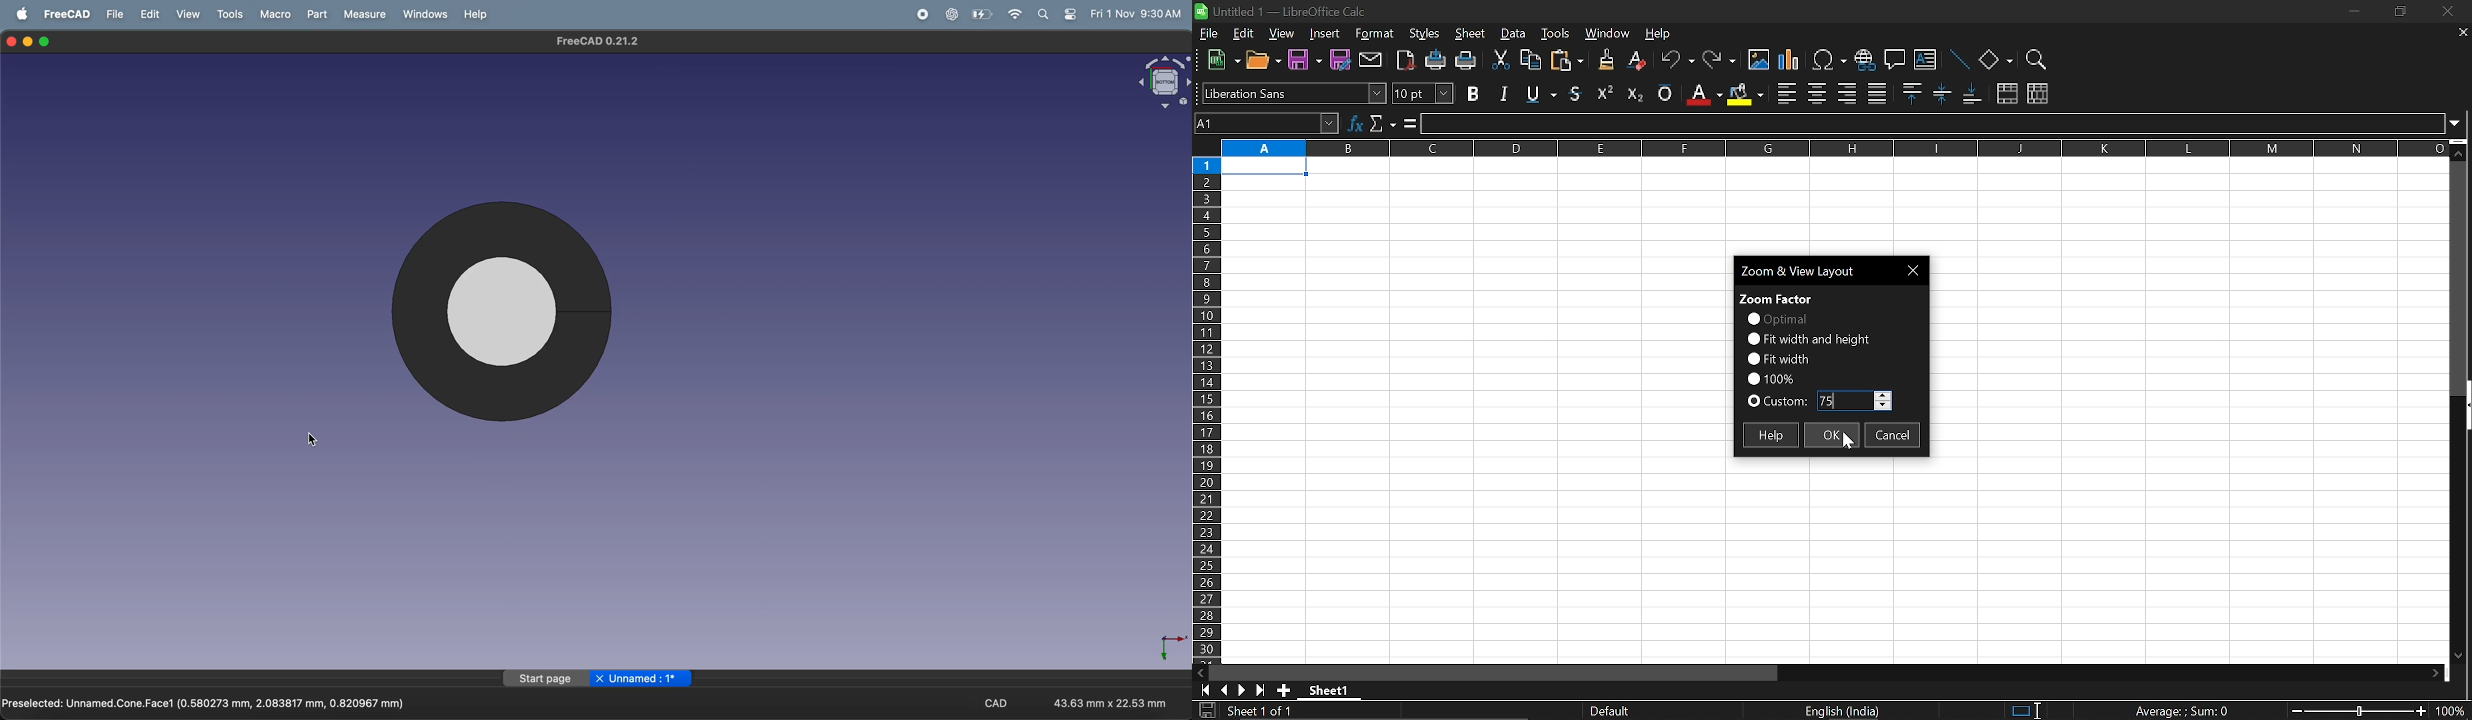 Image resolution: width=2492 pixels, height=728 pixels. Describe the element at coordinates (1408, 124) in the screenshot. I see `formula` at that location.